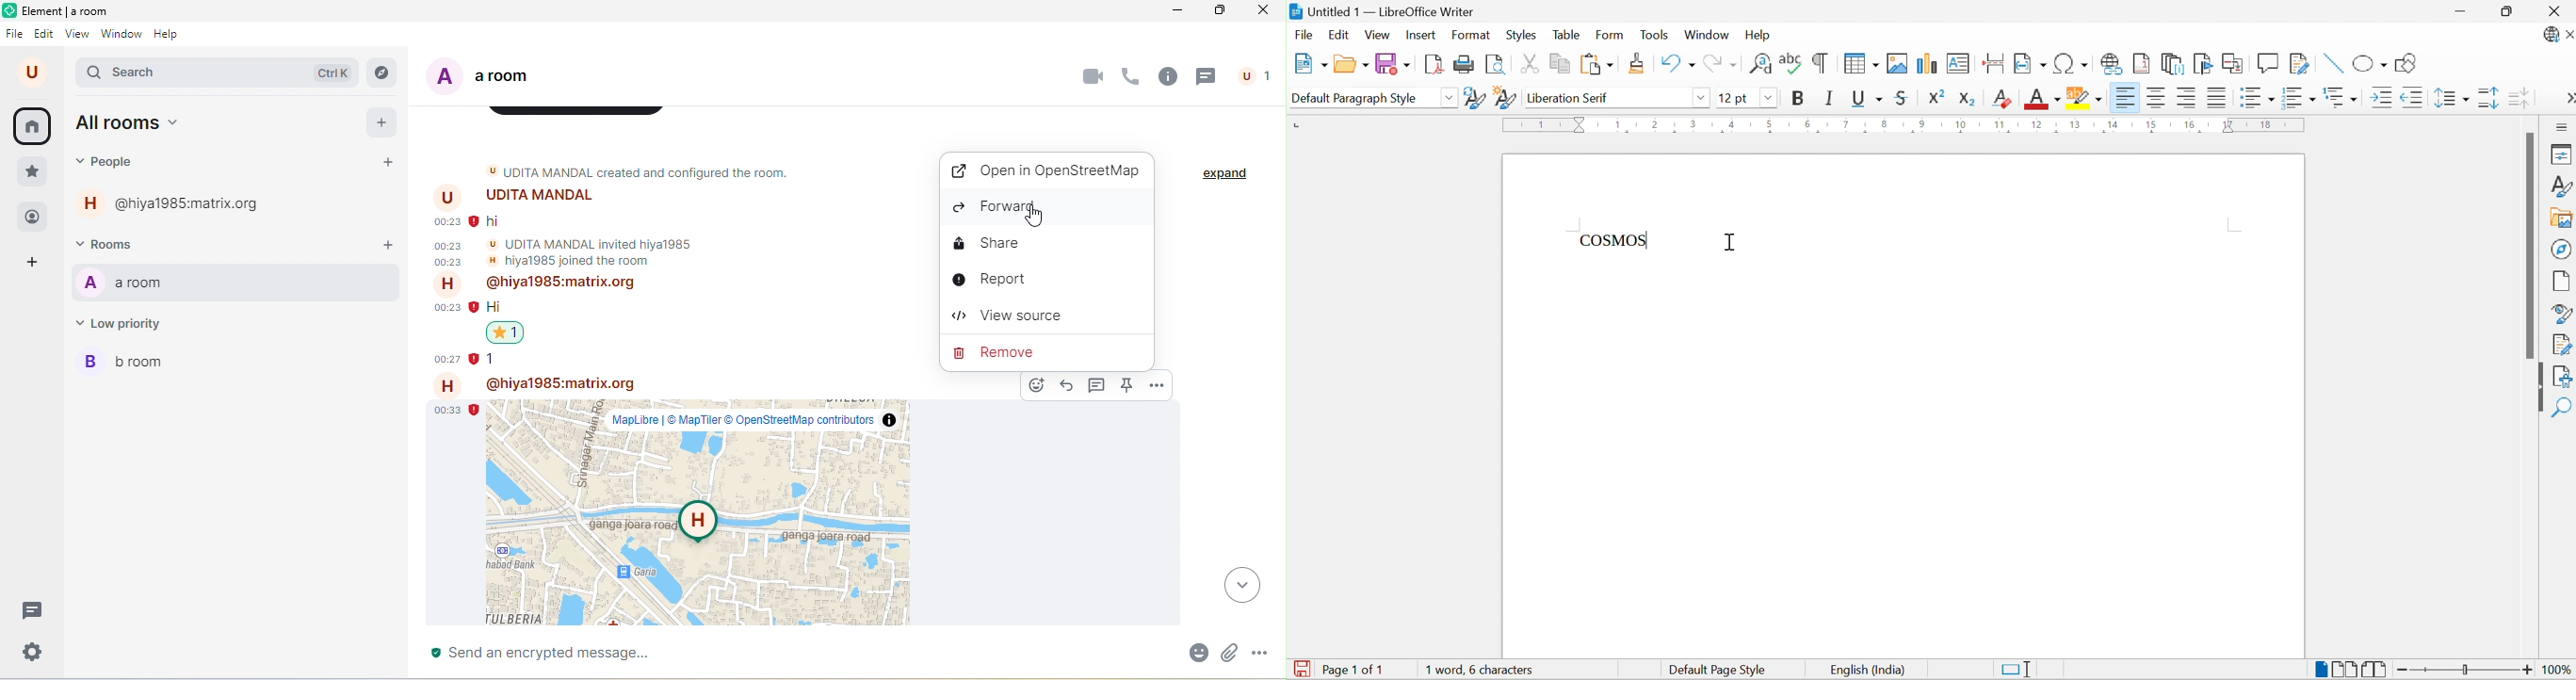 Image resolution: width=2576 pixels, height=700 pixels. What do you see at coordinates (2072, 63) in the screenshot?
I see `Insert Special Characters` at bounding box center [2072, 63].